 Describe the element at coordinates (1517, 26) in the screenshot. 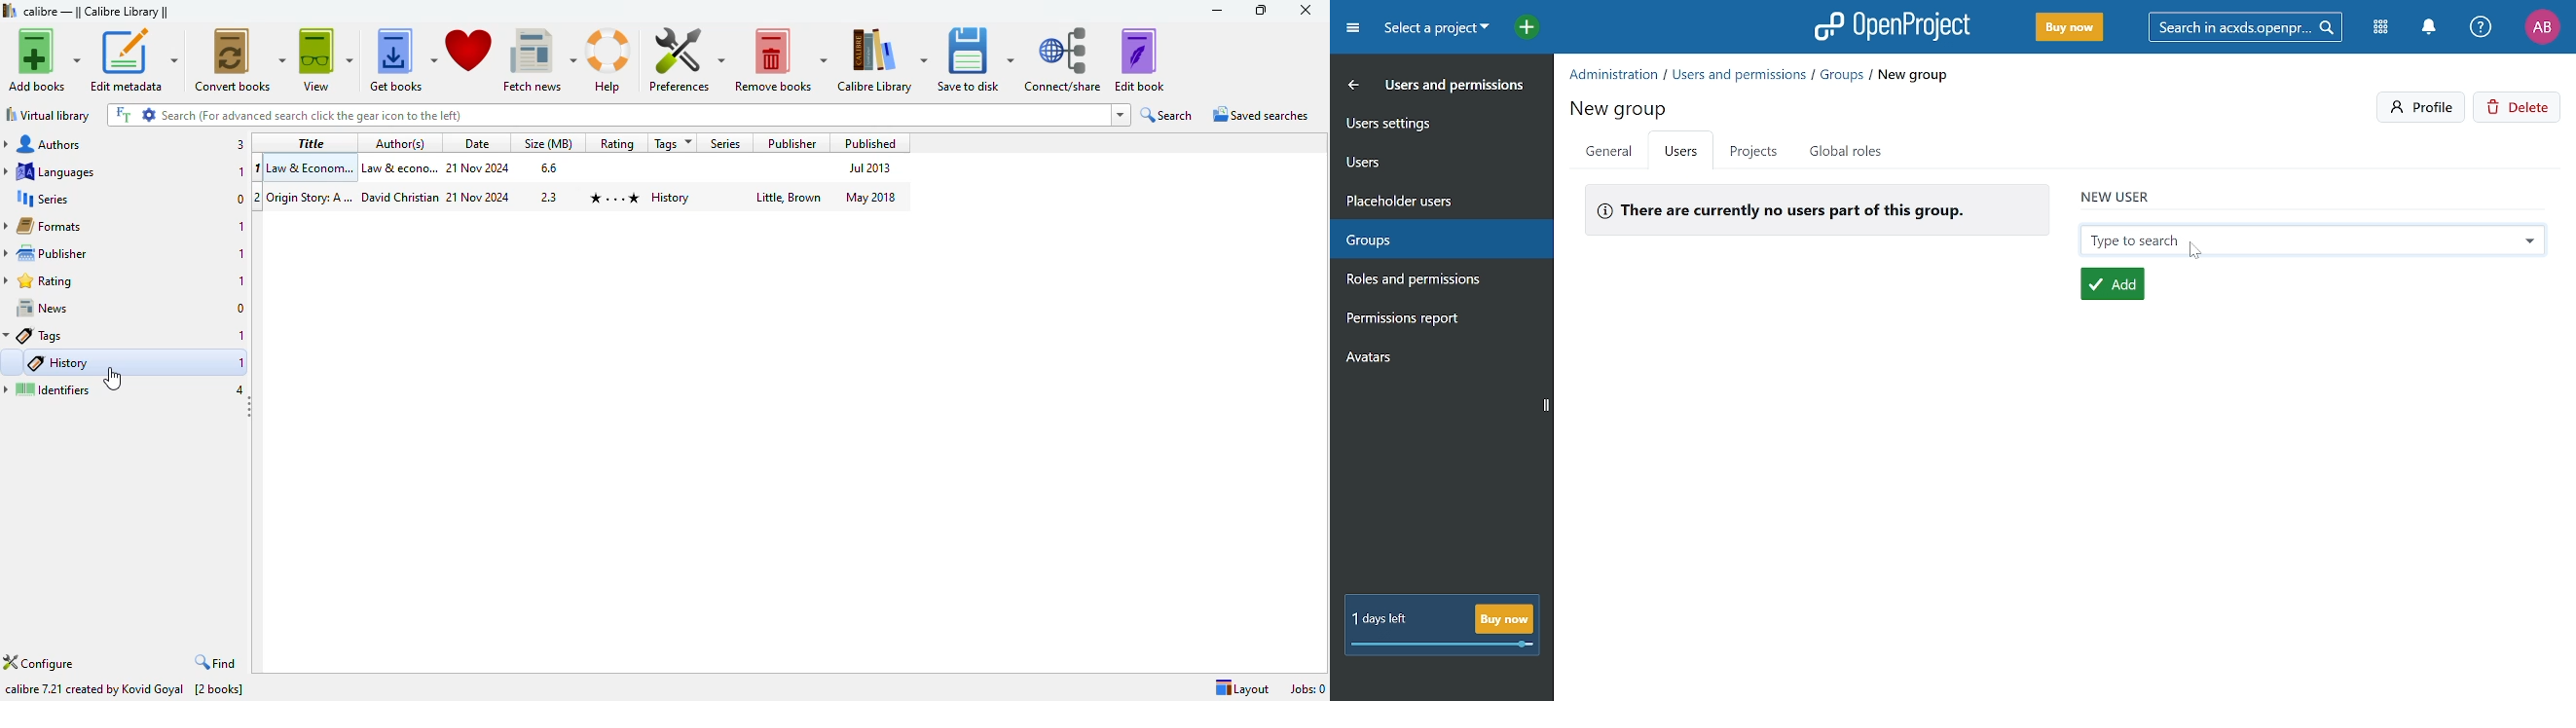

I see `Open quick add menu` at that location.